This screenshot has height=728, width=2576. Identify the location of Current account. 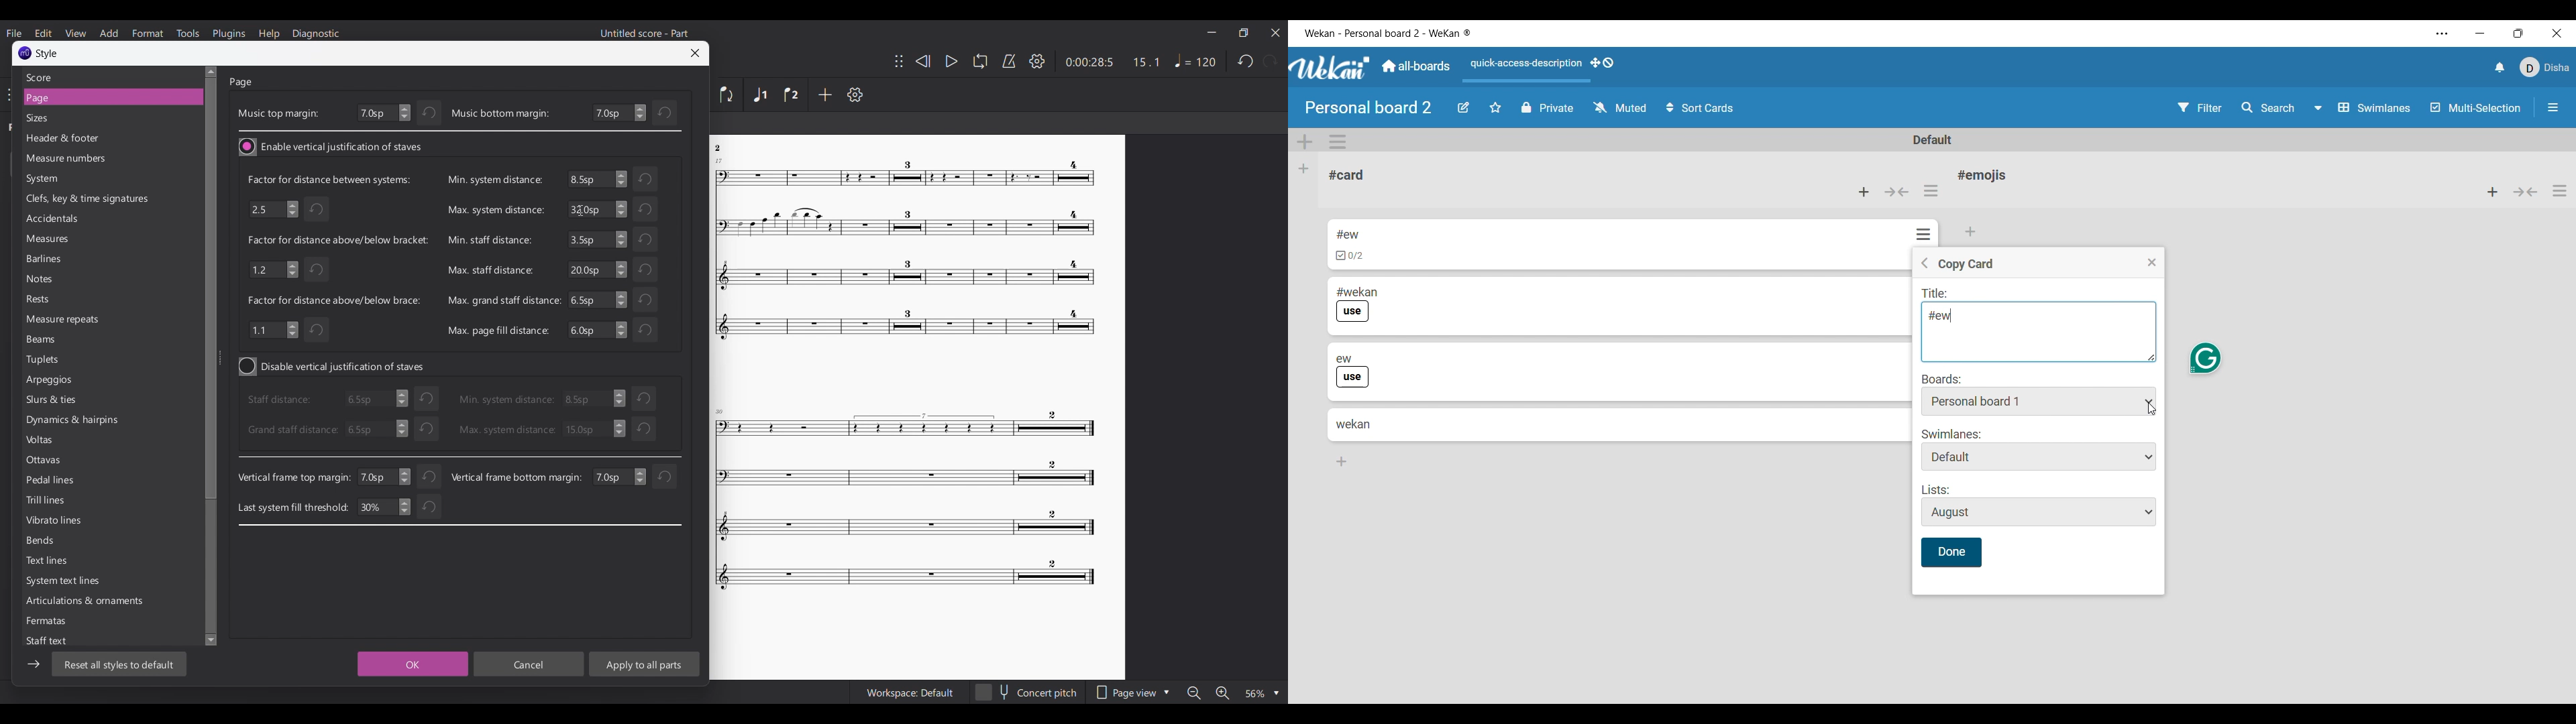
(2545, 67).